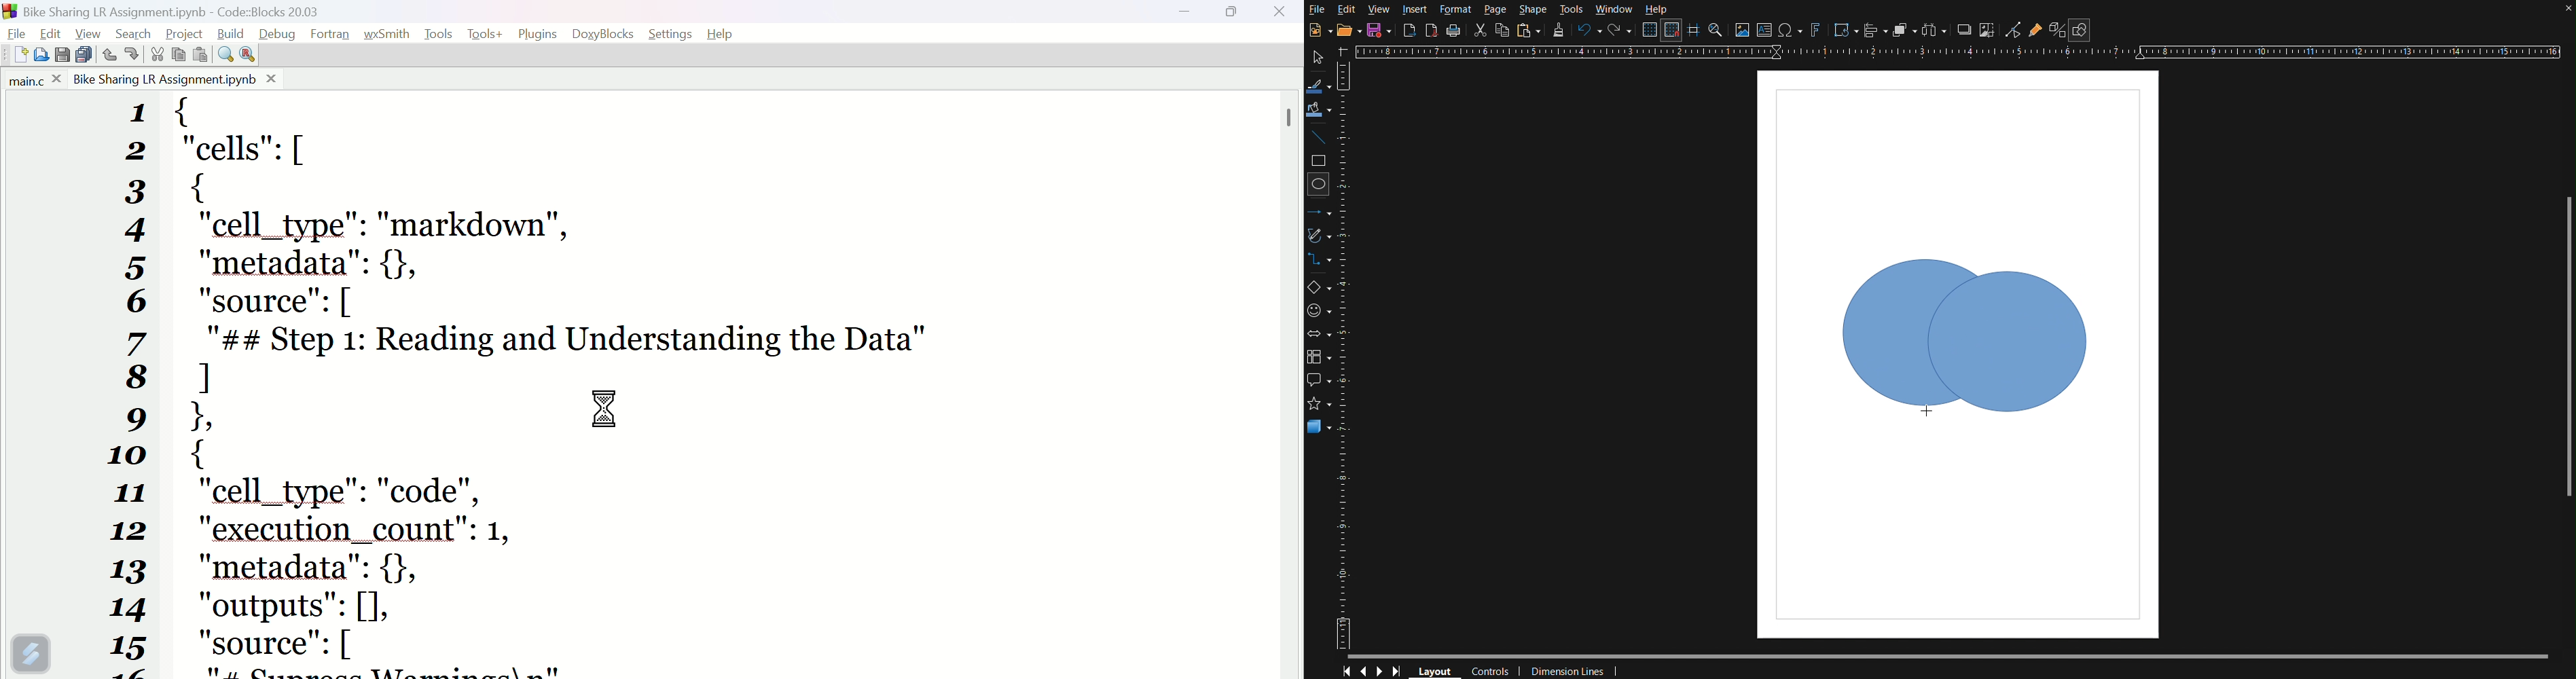  I want to click on Flowchart, so click(1319, 359).